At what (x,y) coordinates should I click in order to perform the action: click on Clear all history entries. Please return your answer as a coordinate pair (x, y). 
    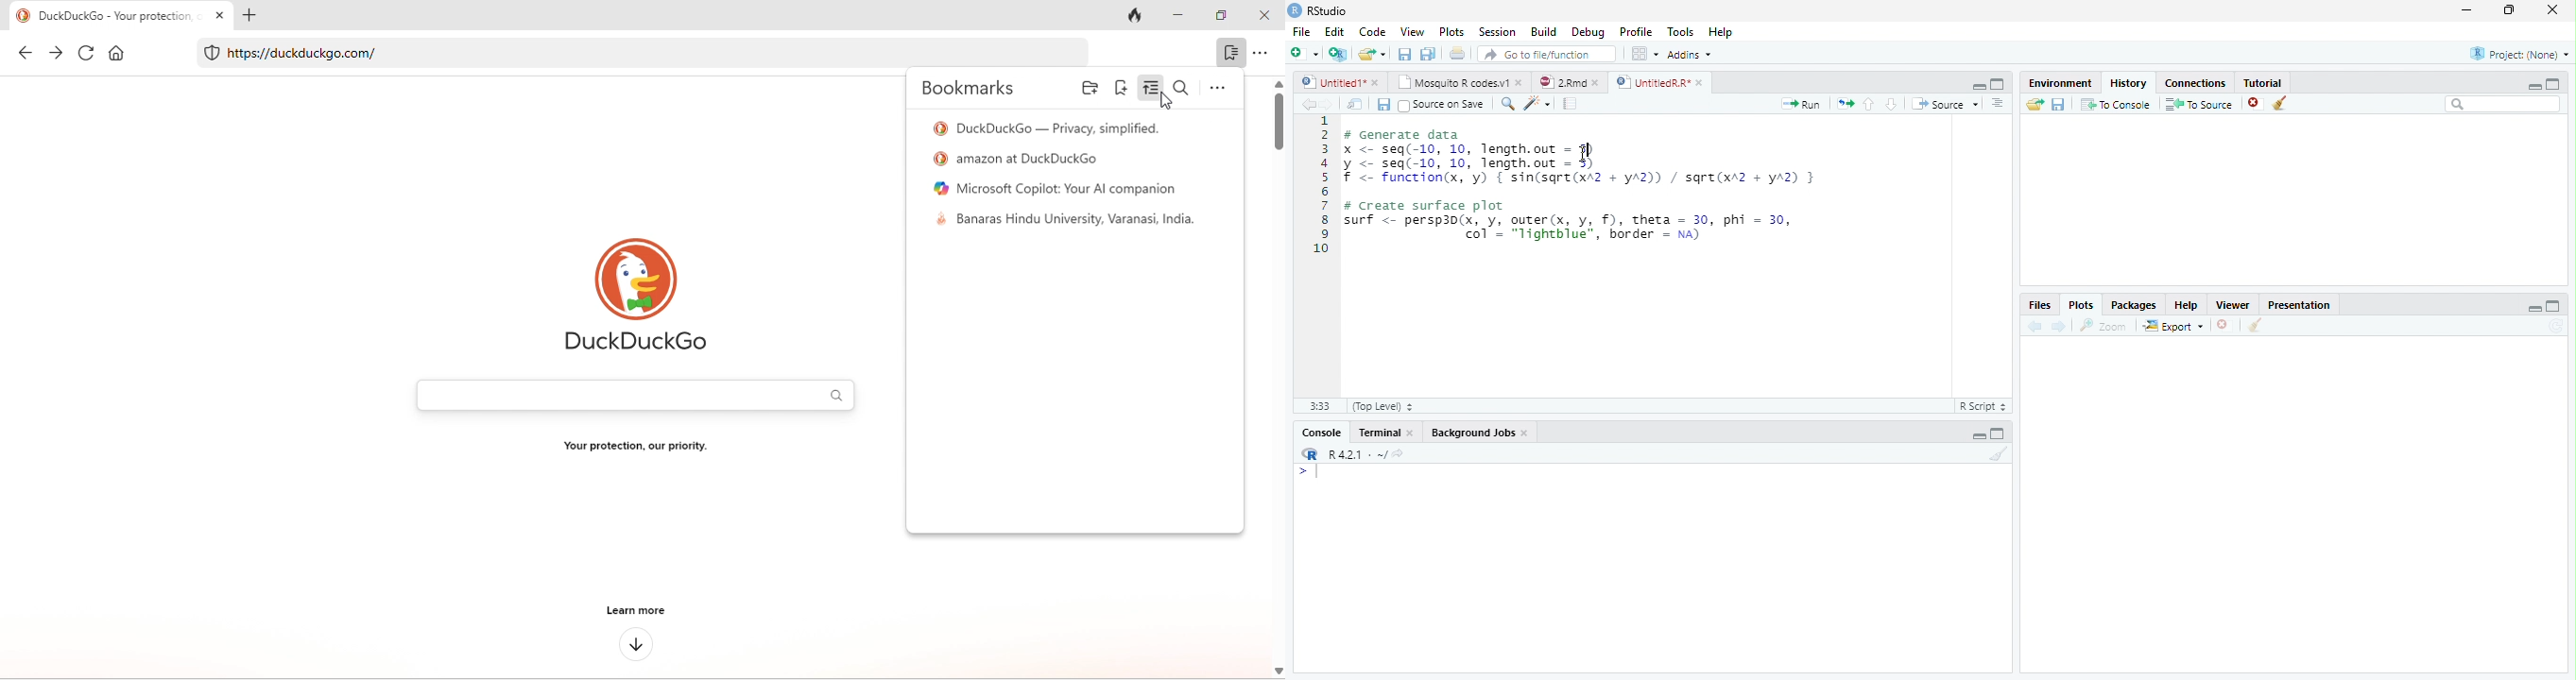
    Looking at the image, I should click on (2279, 103).